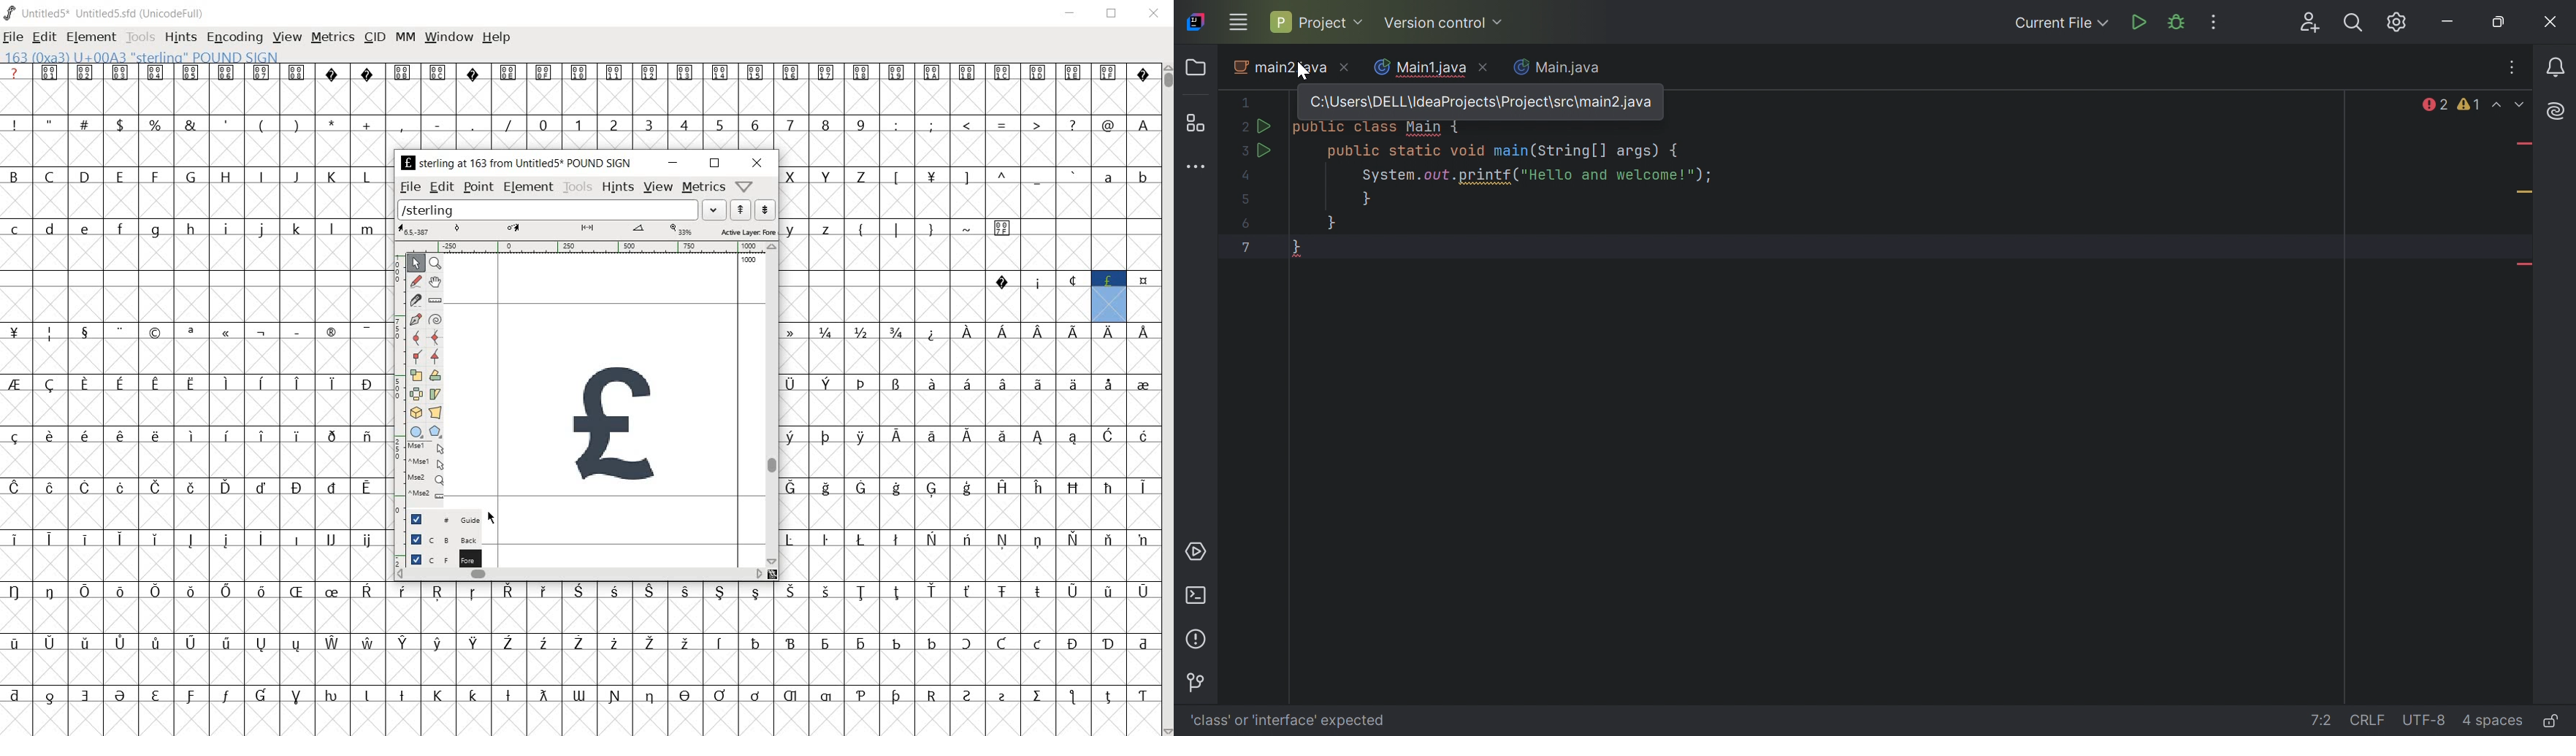 This screenshot has width=2576, height=756. Describe the element at coordinates (506, 125) in the screenshot. I see `/` at that location.